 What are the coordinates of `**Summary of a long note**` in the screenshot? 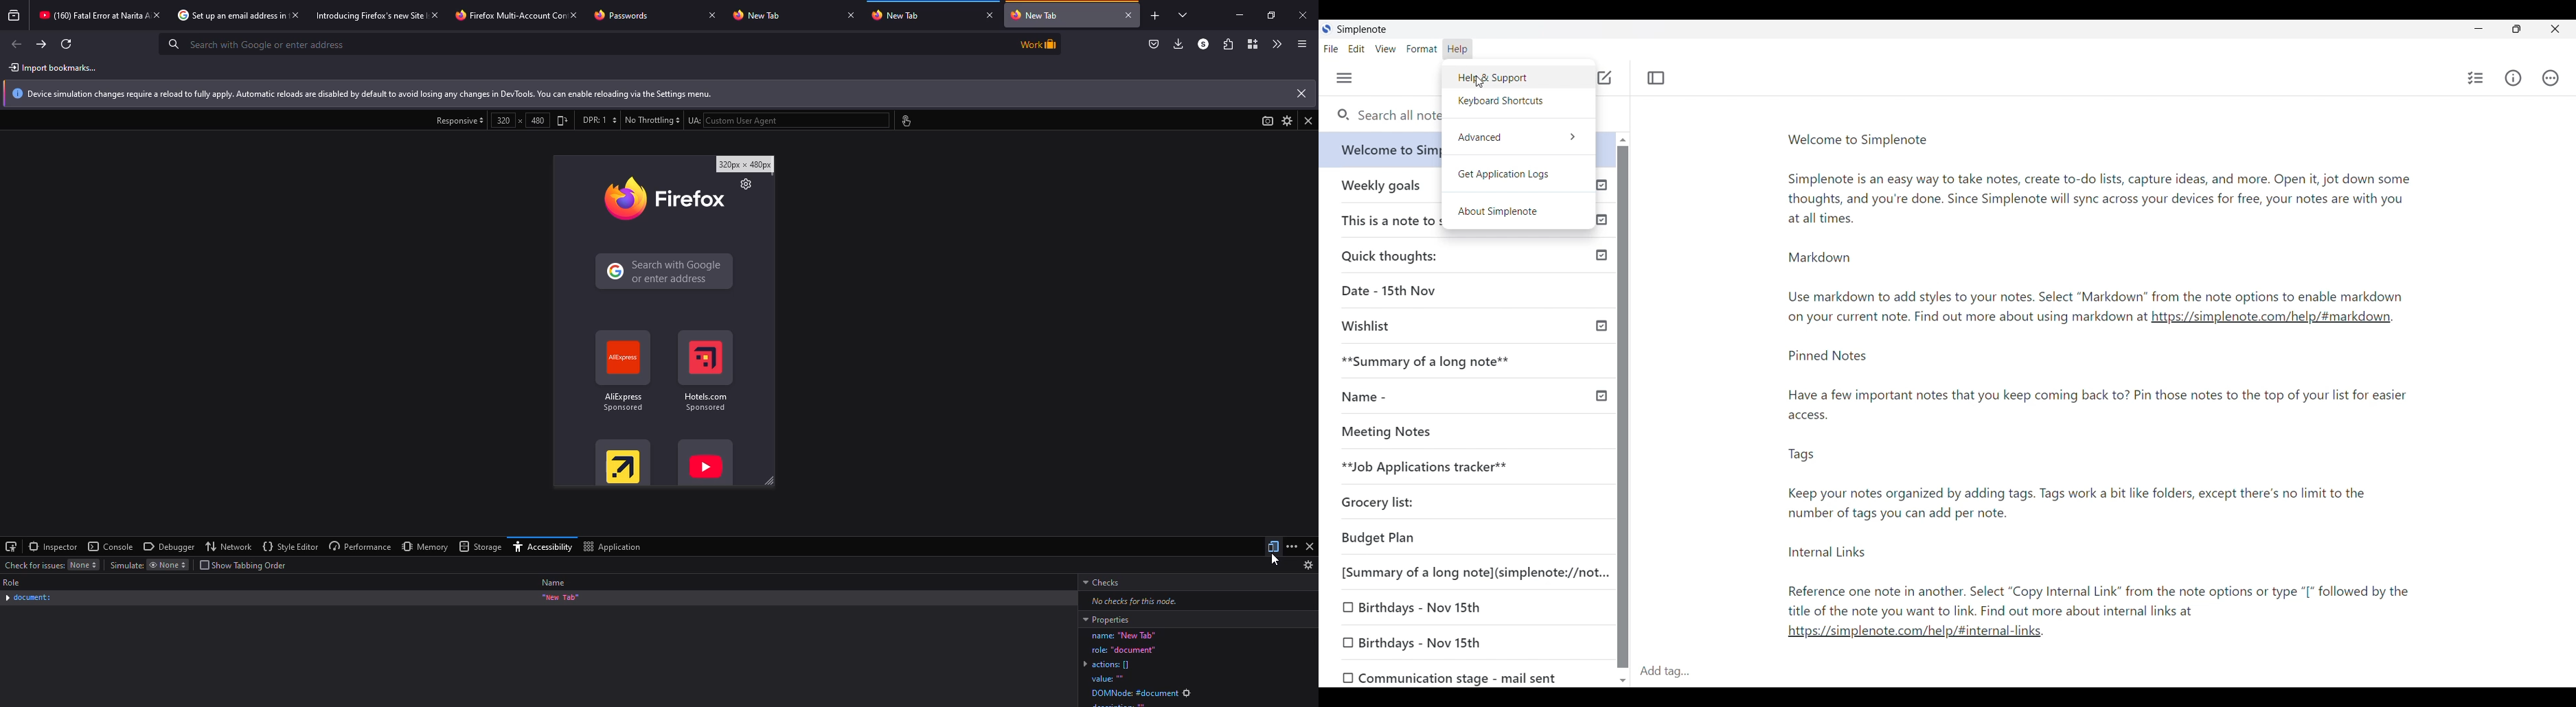 It's located at (1428, 361).